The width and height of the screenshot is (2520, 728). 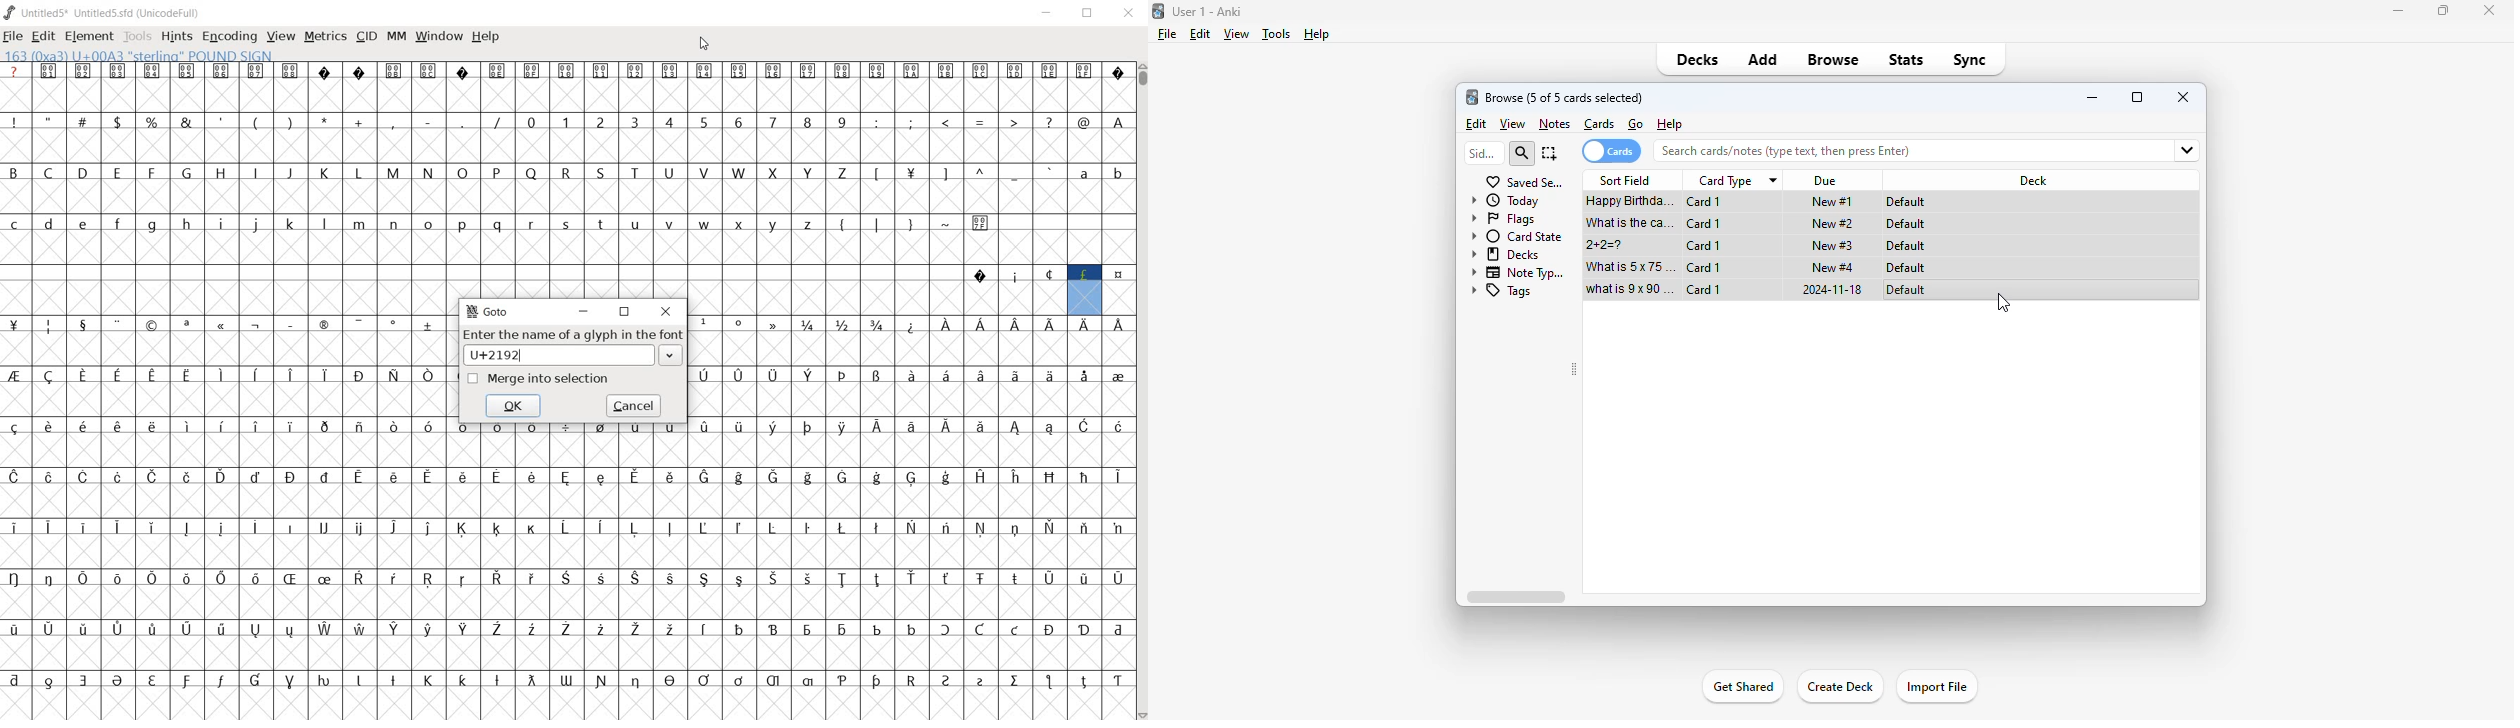 What do you see at coordinates (630, 405) in the screenshot?
I see `cancel` at bounding box center [630, 405].